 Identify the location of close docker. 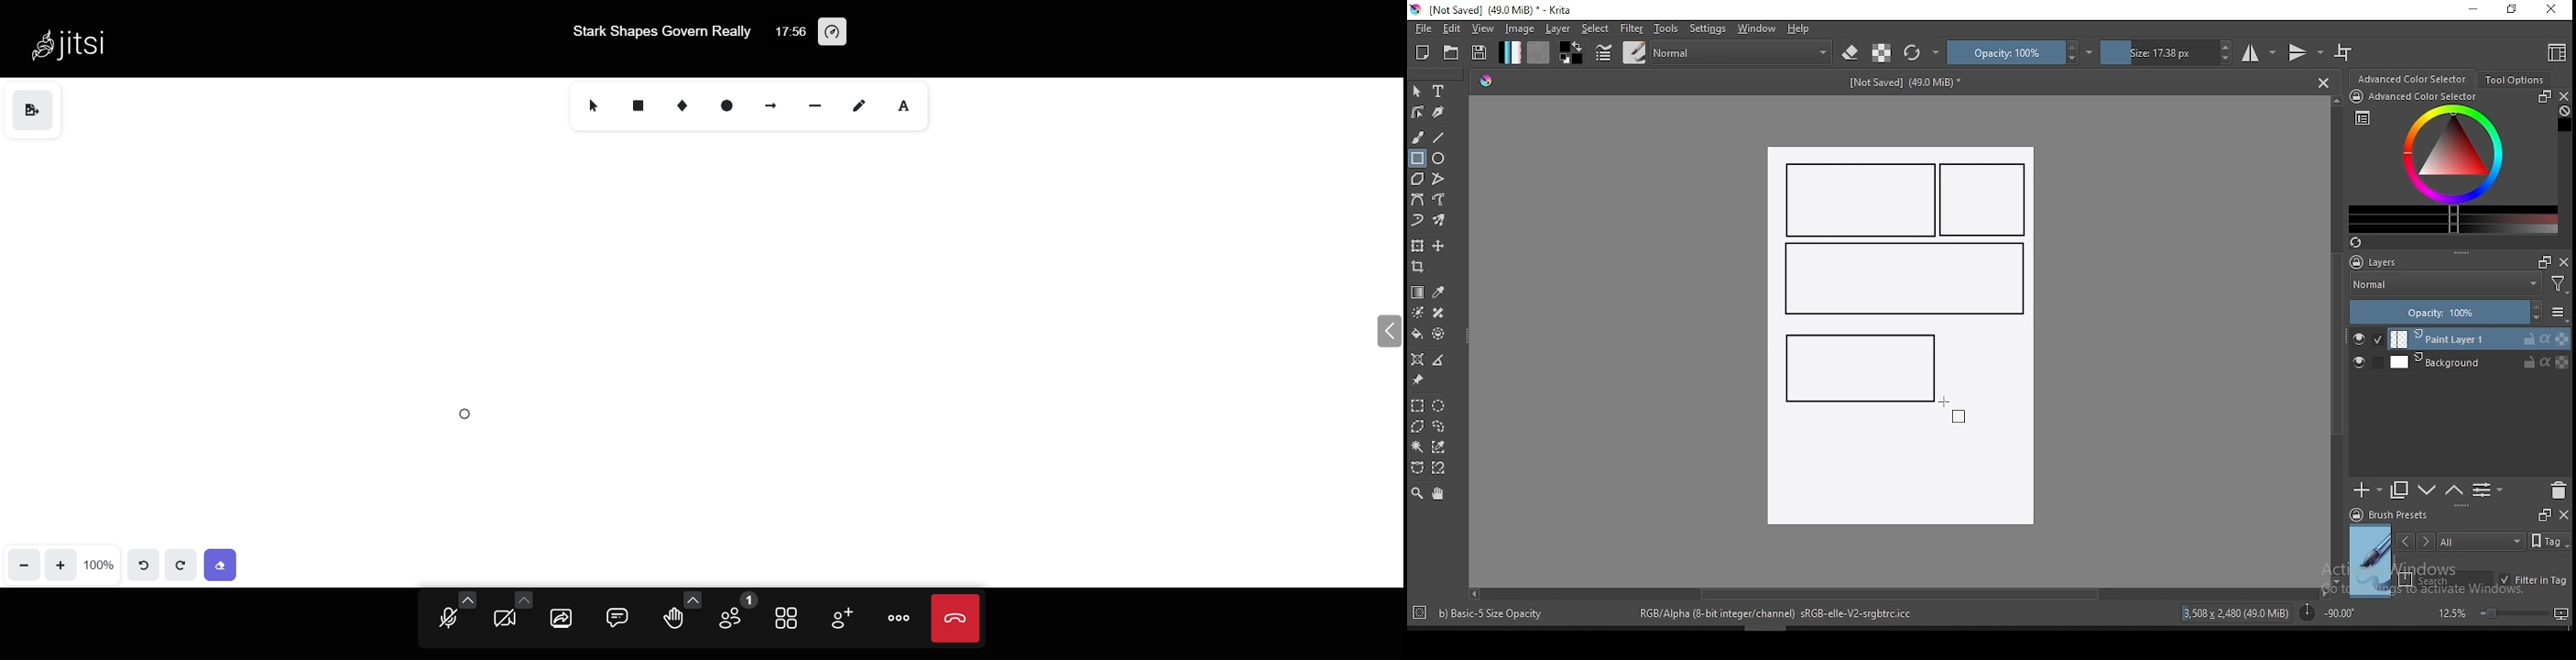
(2563, 96).